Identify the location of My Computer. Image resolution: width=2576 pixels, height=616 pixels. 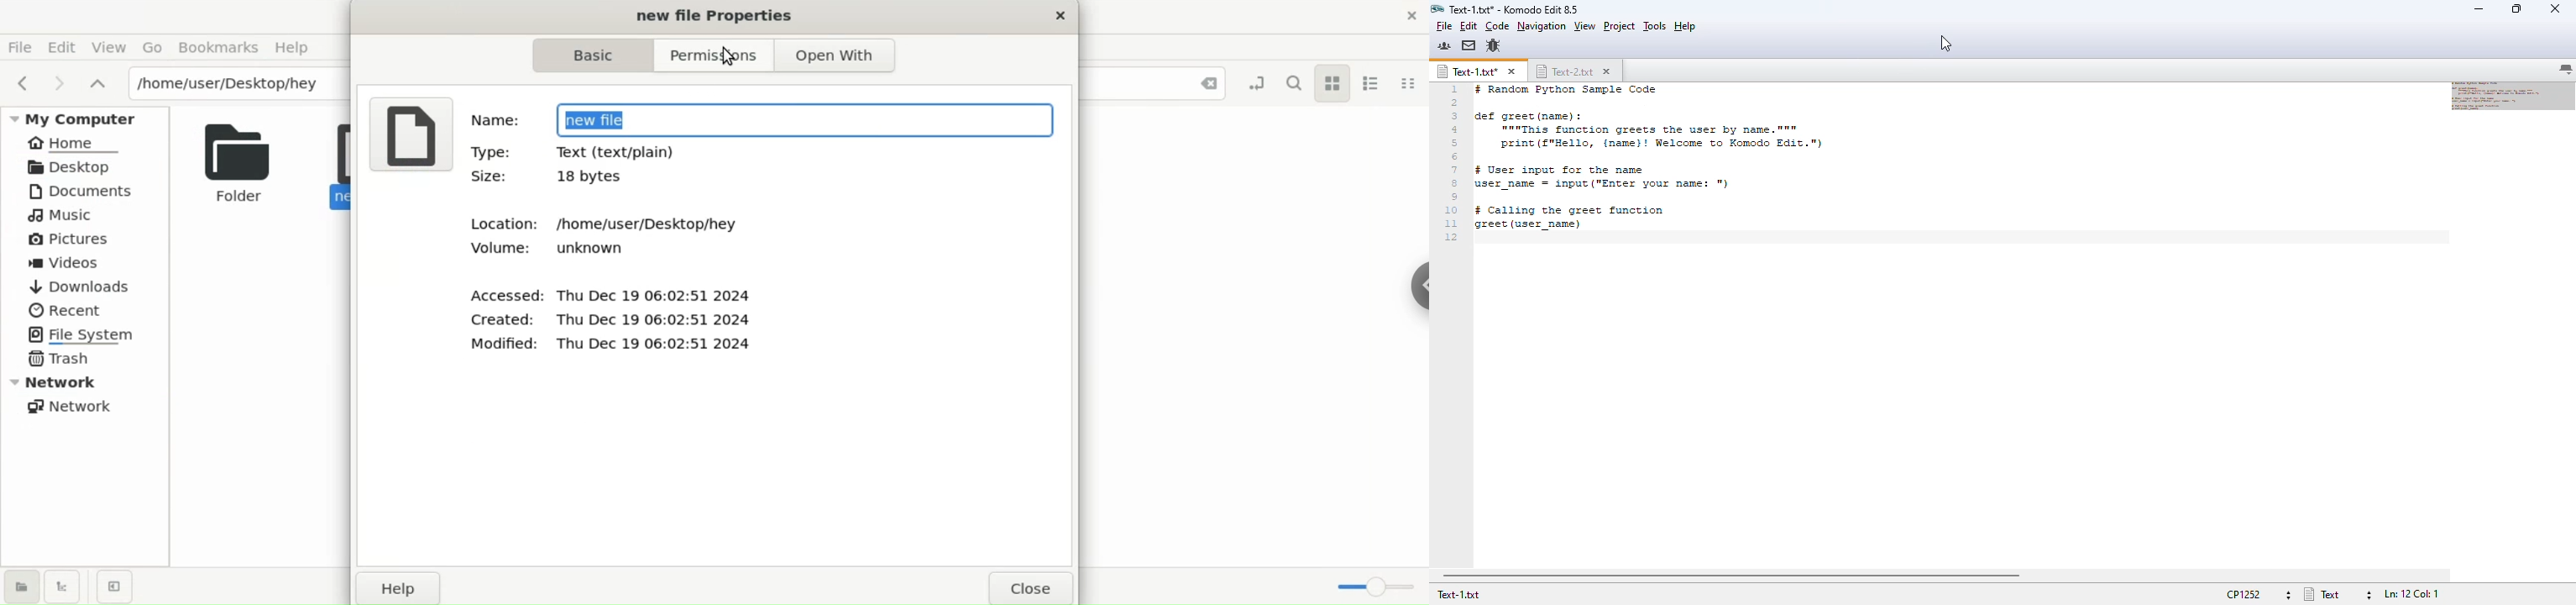
(88, 118).